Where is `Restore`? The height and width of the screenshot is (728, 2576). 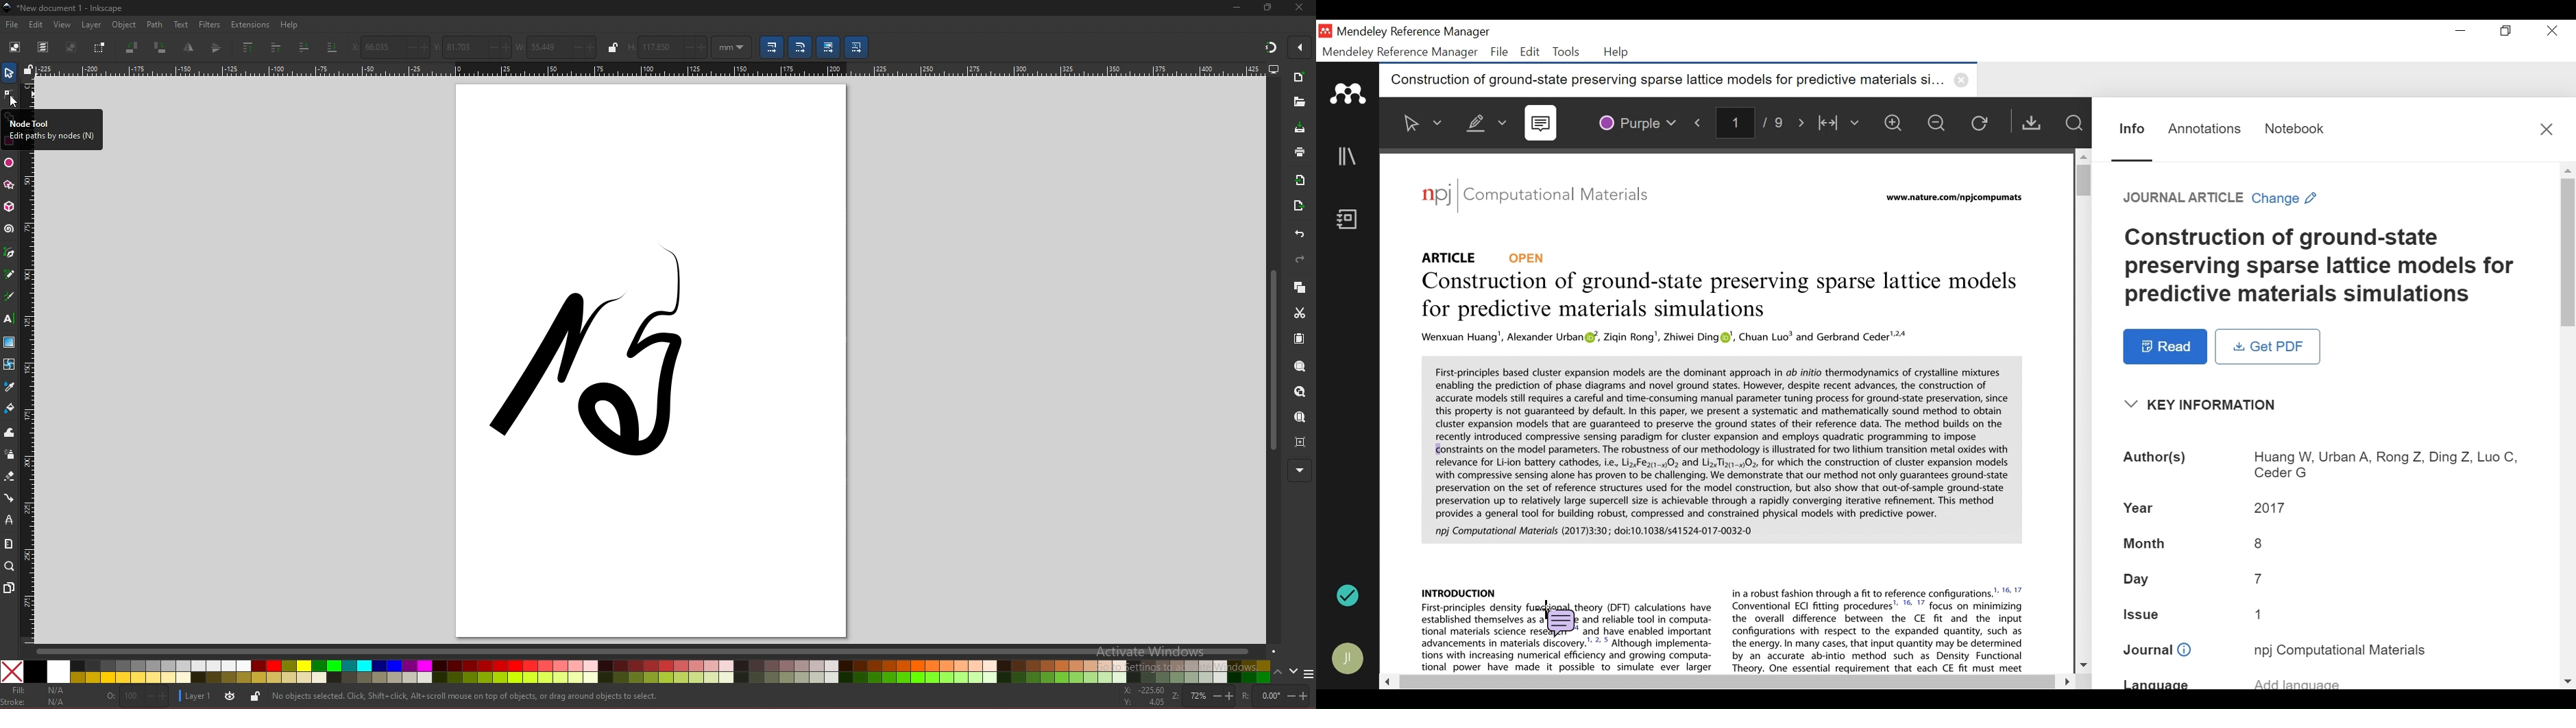 Restore is located at coordinates (2505, 32).